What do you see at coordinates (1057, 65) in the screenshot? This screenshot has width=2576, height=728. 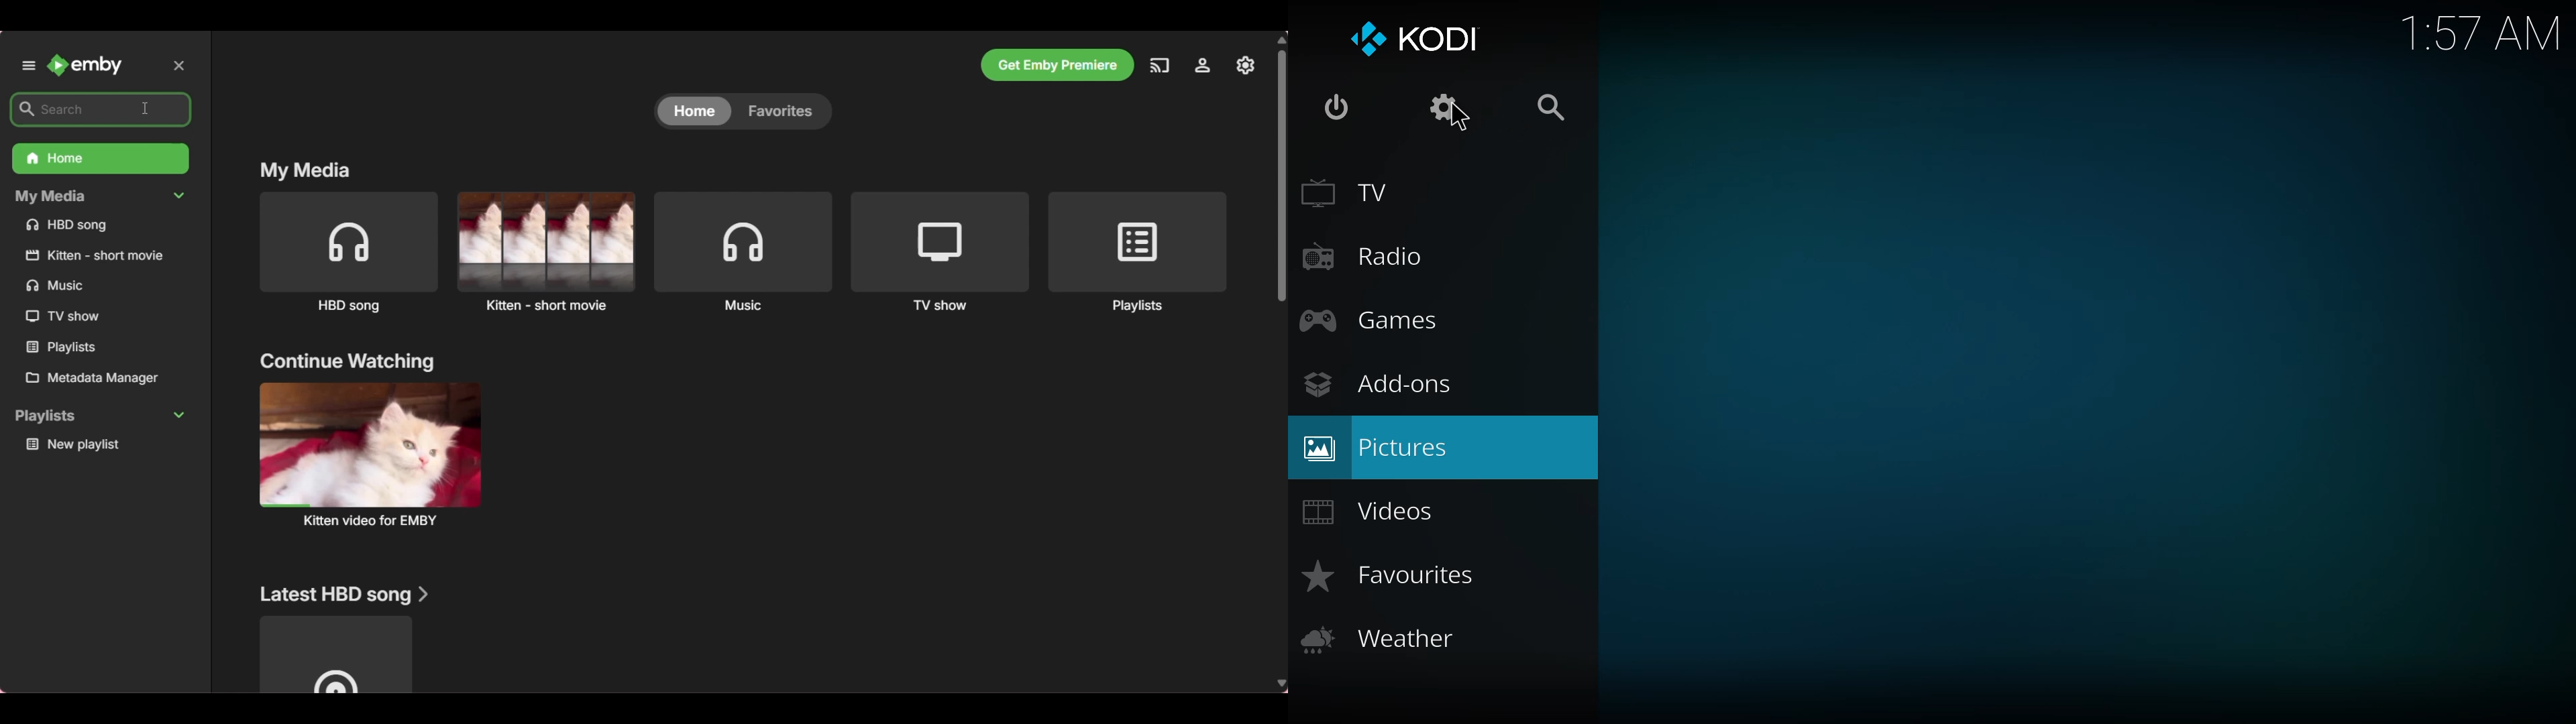 I see `Get Emby premiere` at bounding box center [1057, 65].